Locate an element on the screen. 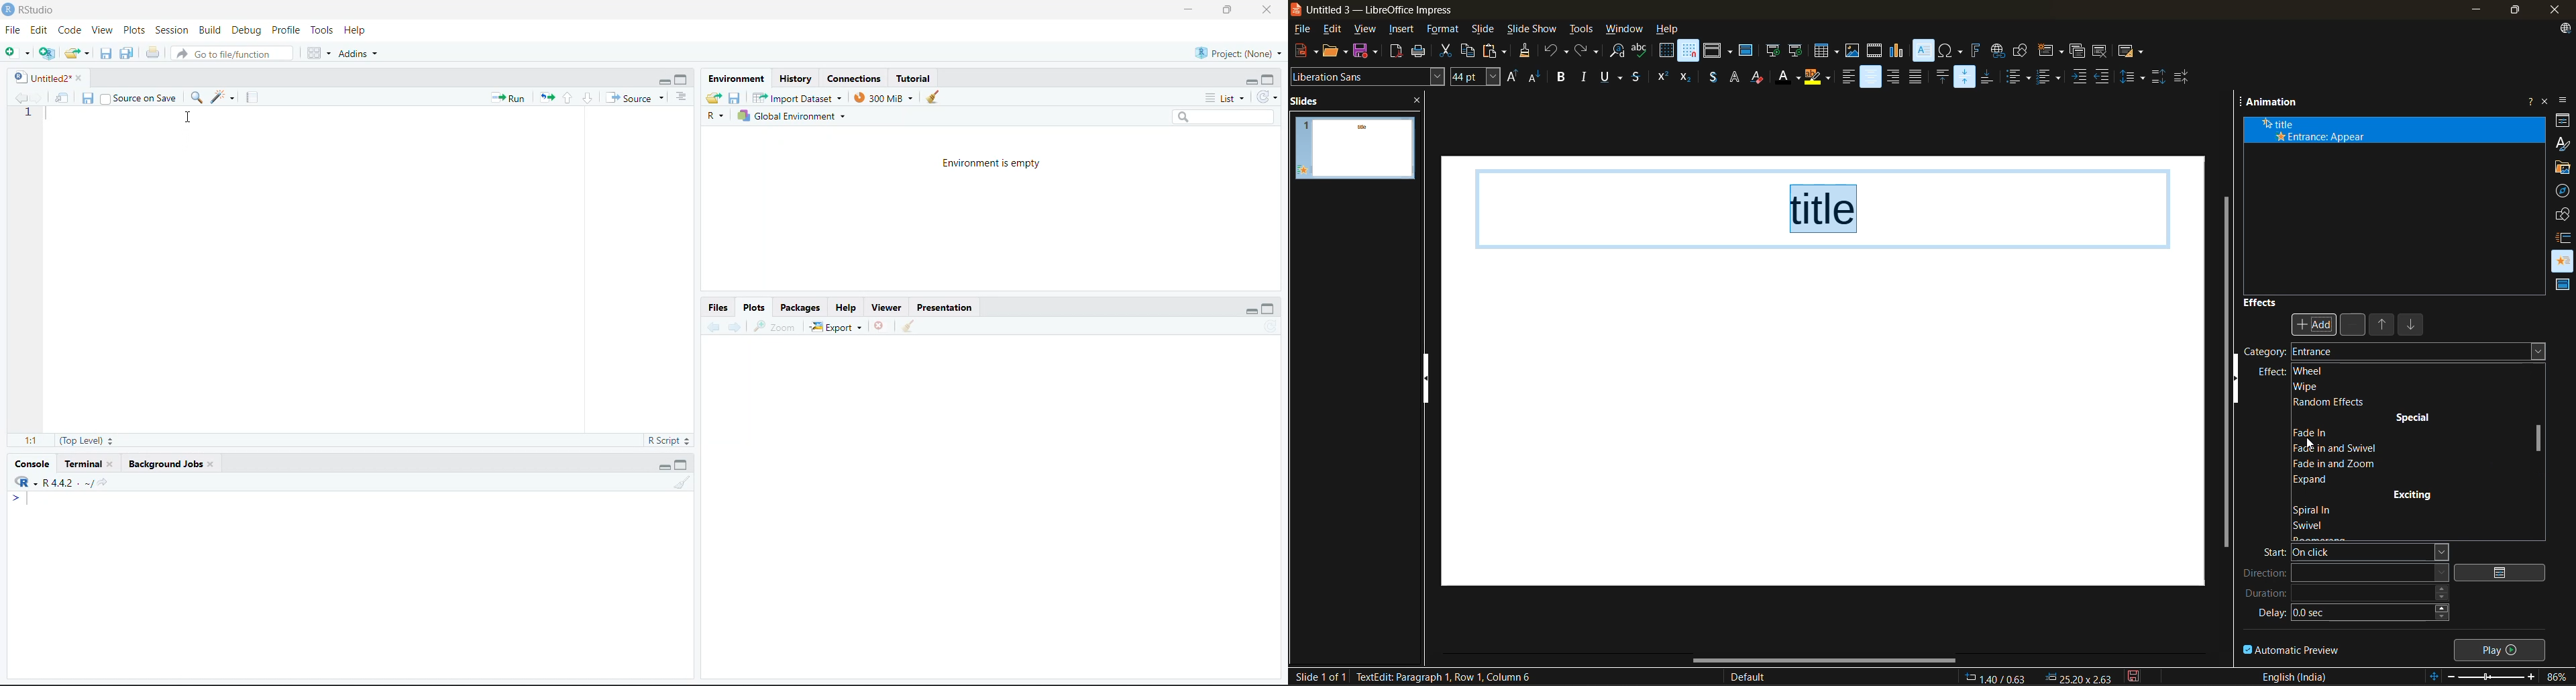 Image resolution: width=2576 pixels, height=700 pixels. cursor is located at coordinates (2308, 445).